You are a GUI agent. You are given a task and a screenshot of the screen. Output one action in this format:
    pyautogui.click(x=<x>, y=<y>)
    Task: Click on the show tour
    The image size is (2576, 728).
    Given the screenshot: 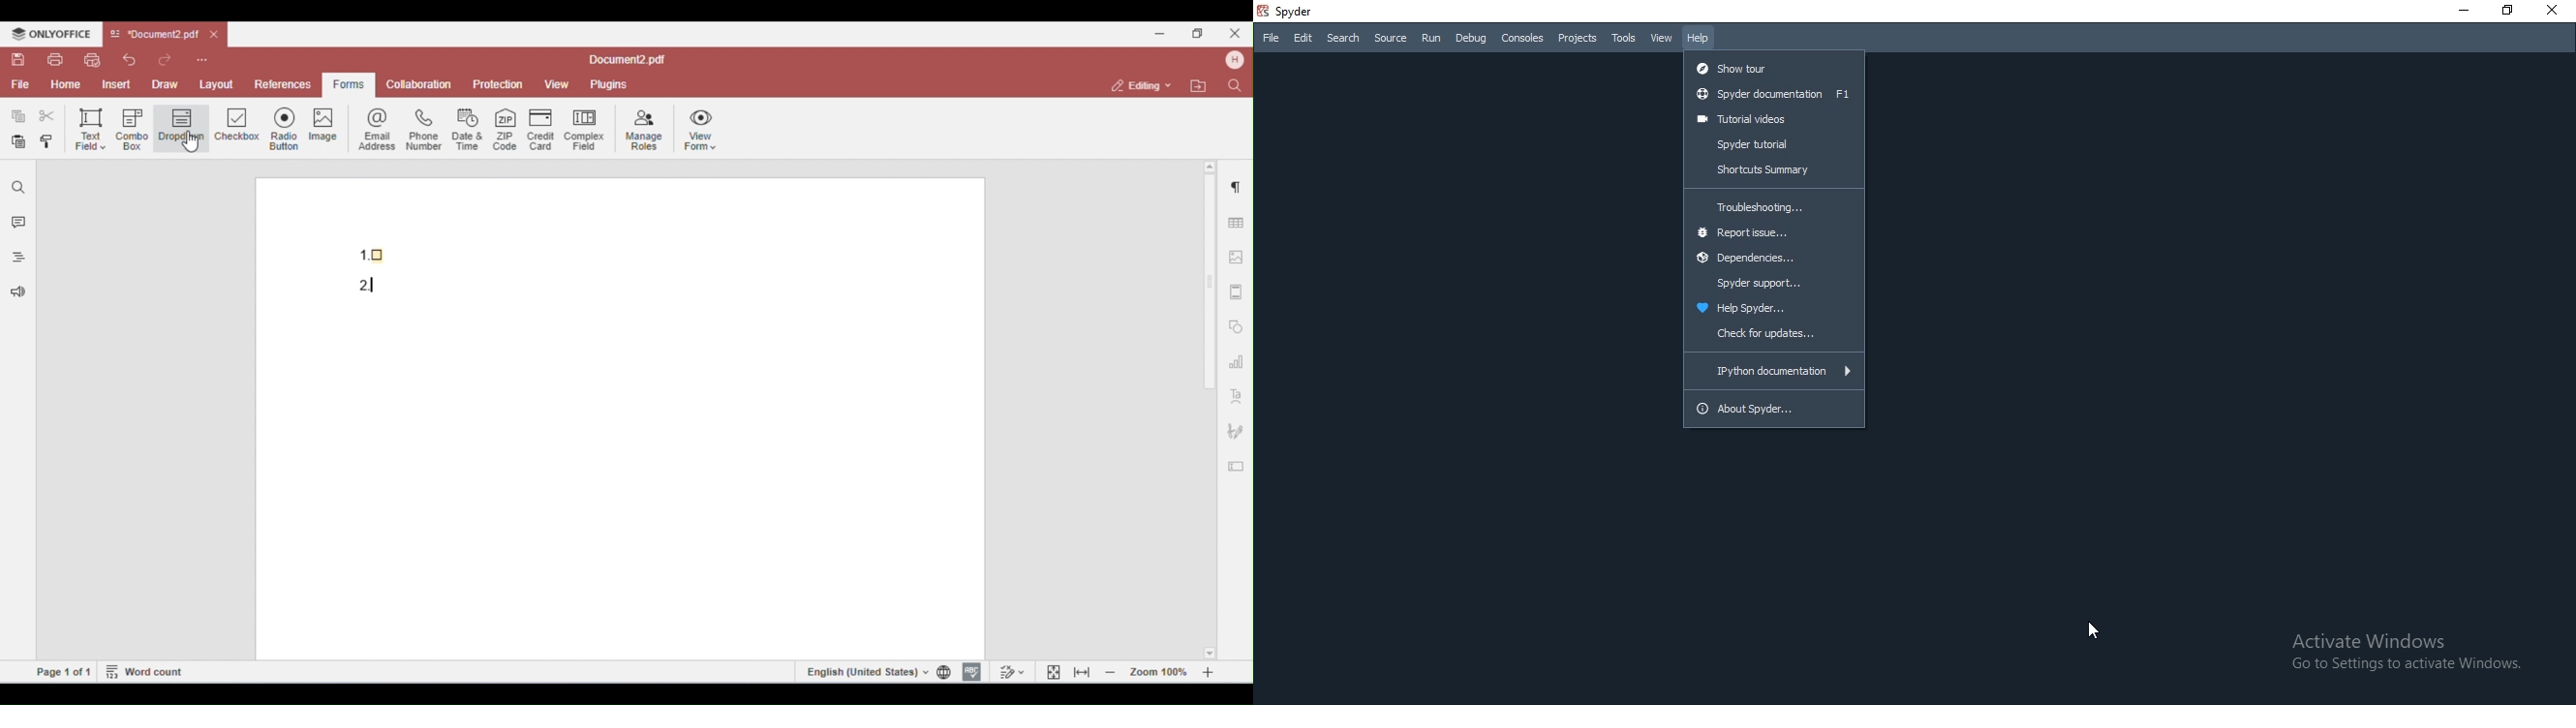 What is the action you would take?
    pyautogui.click(x=1773, y=65)
    